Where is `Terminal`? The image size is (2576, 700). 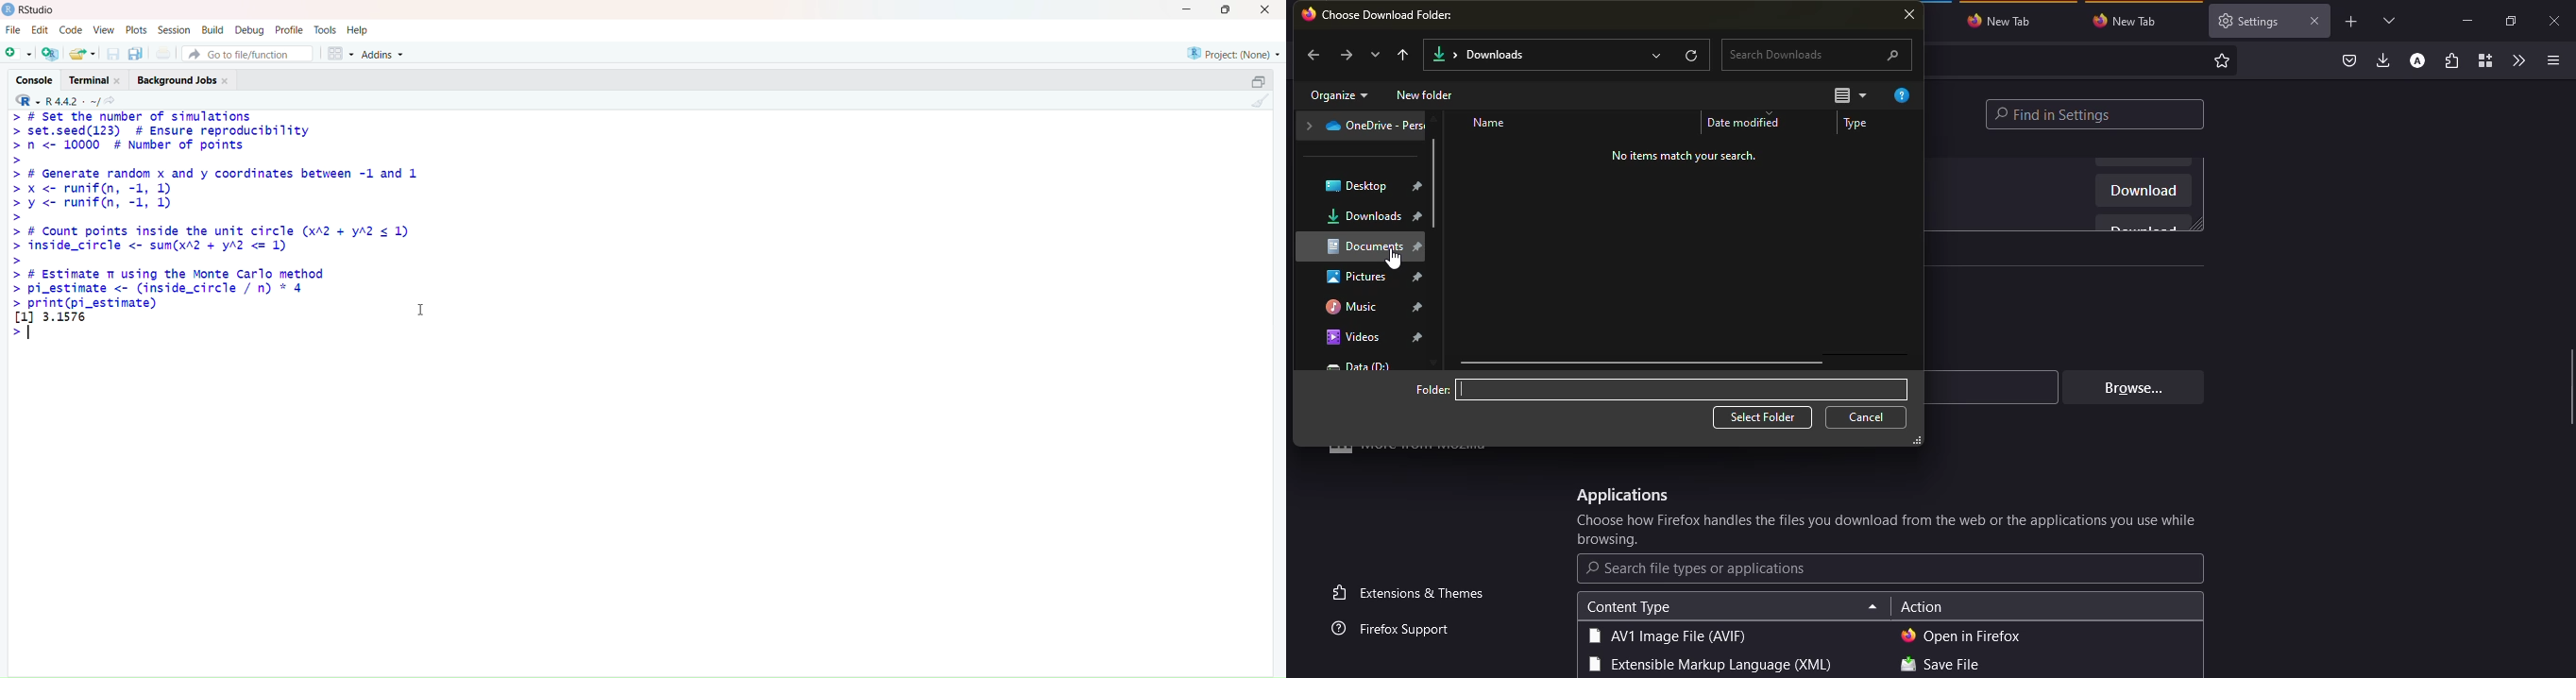 Terminal is located at coordinates (96, 80).